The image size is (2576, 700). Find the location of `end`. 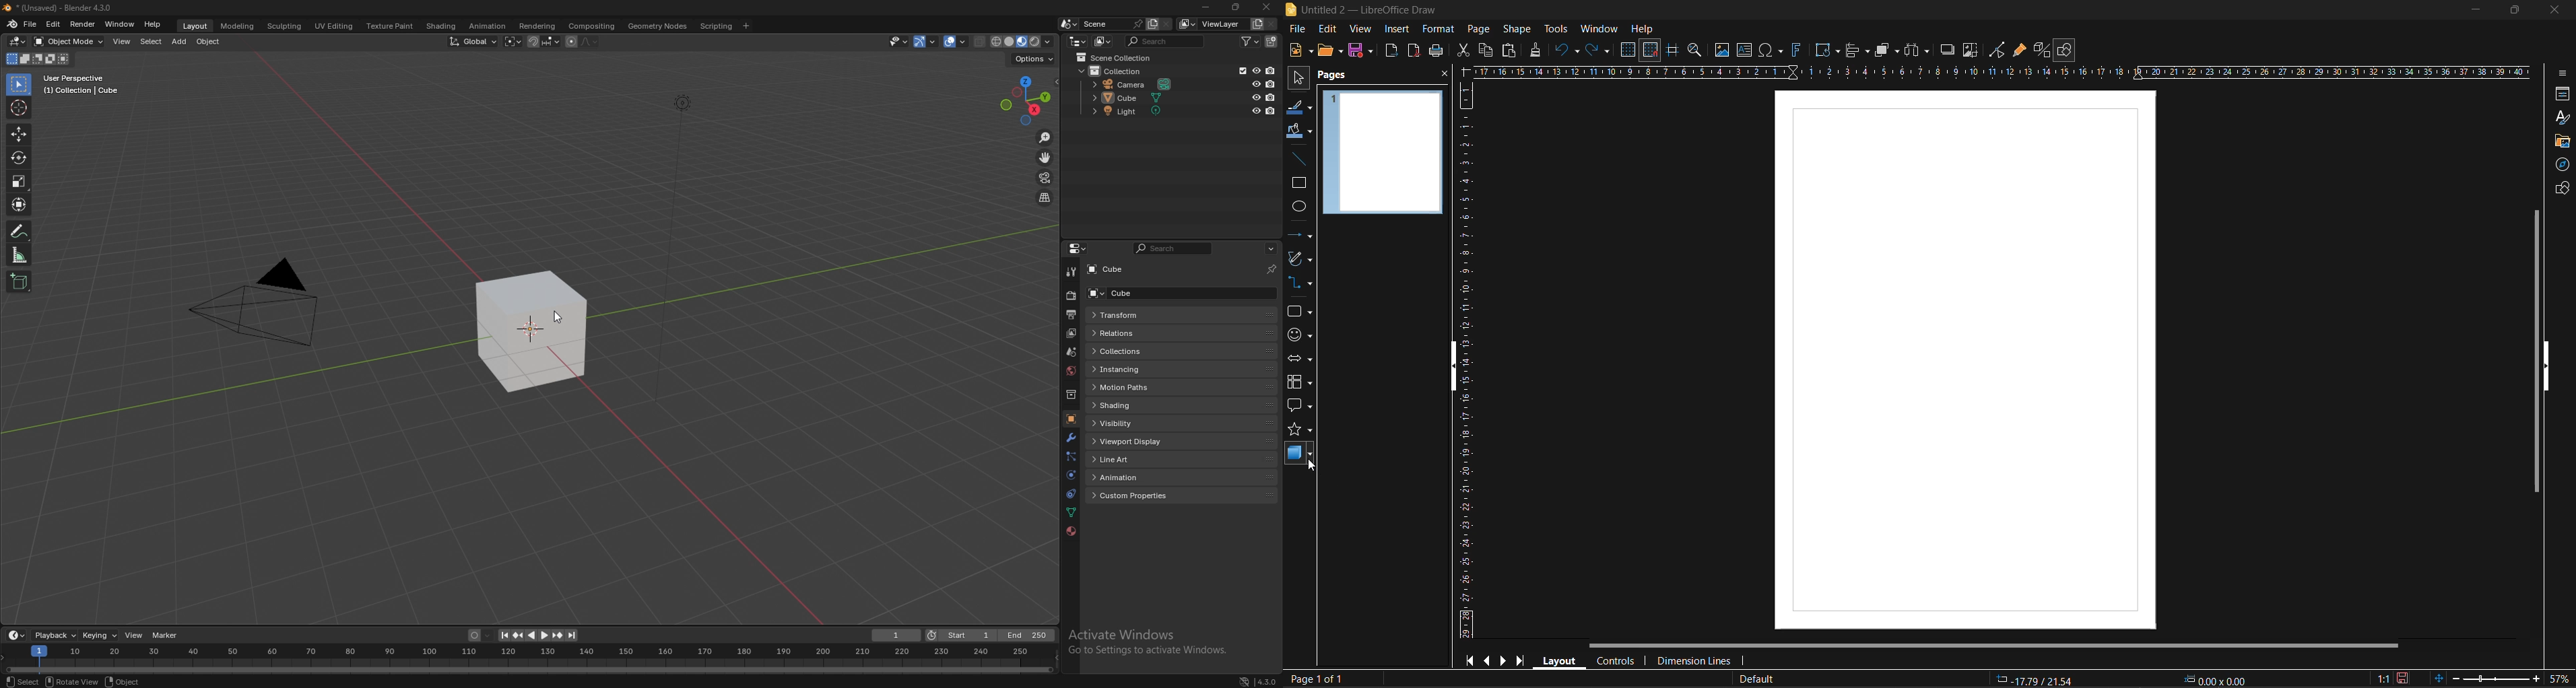

end is located at coordinates (1028, 635).